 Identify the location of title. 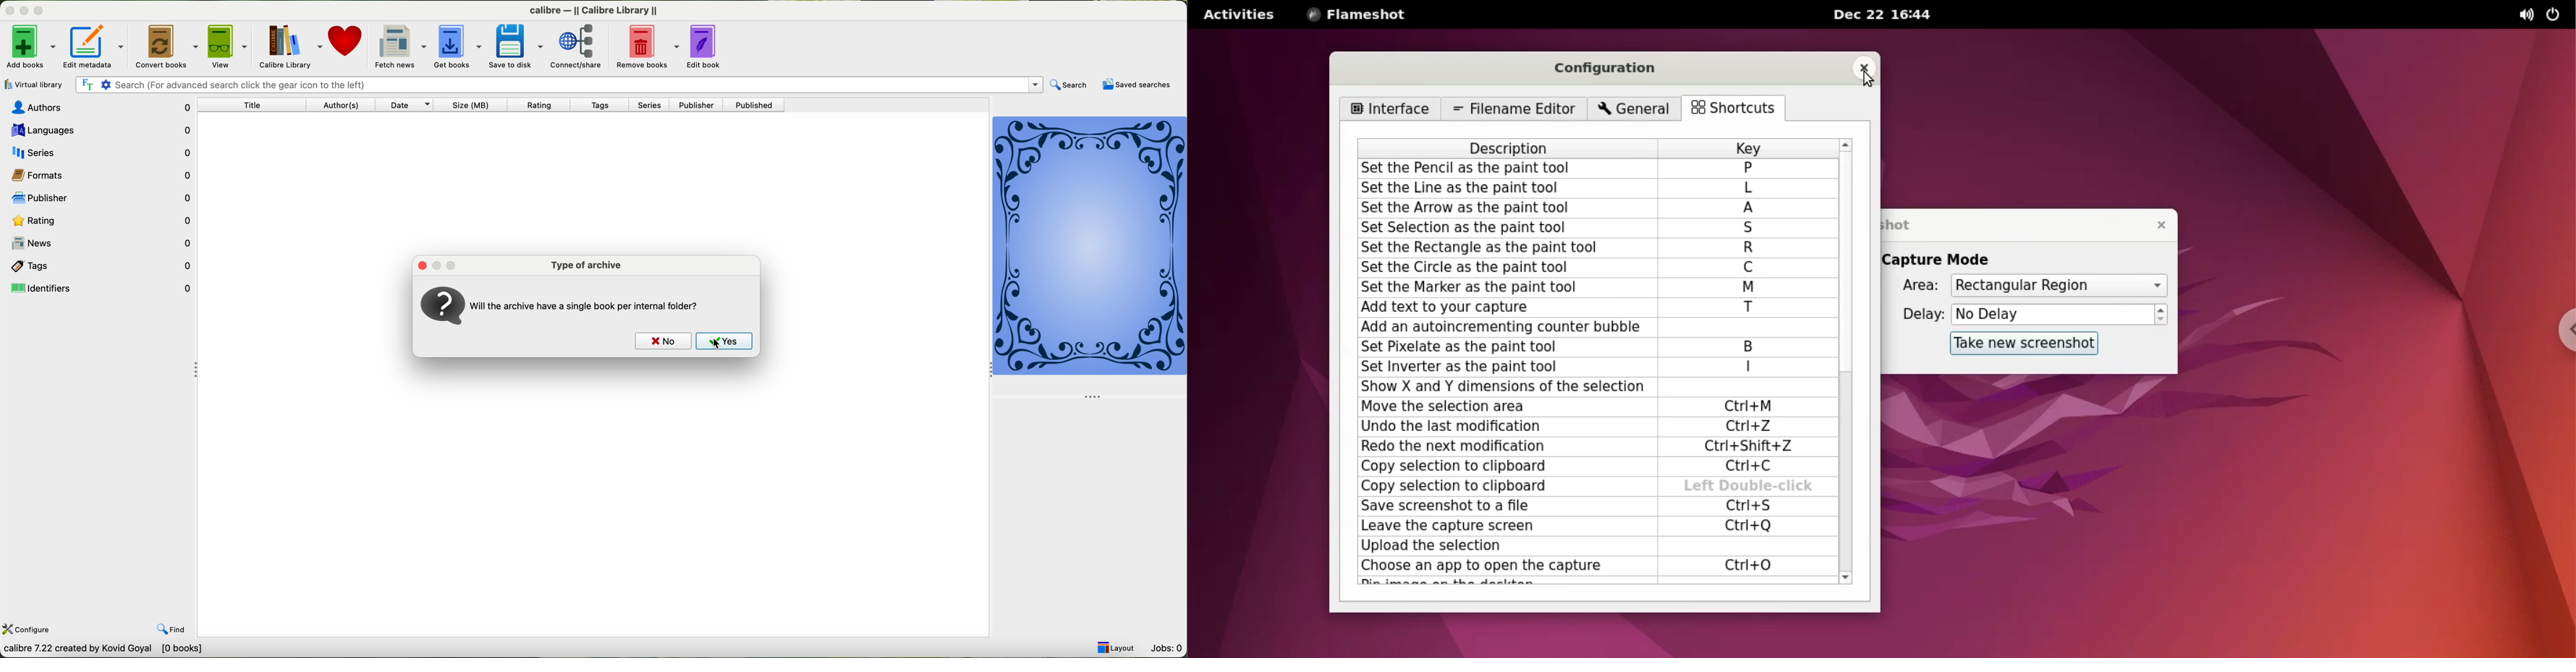
(257, 106).